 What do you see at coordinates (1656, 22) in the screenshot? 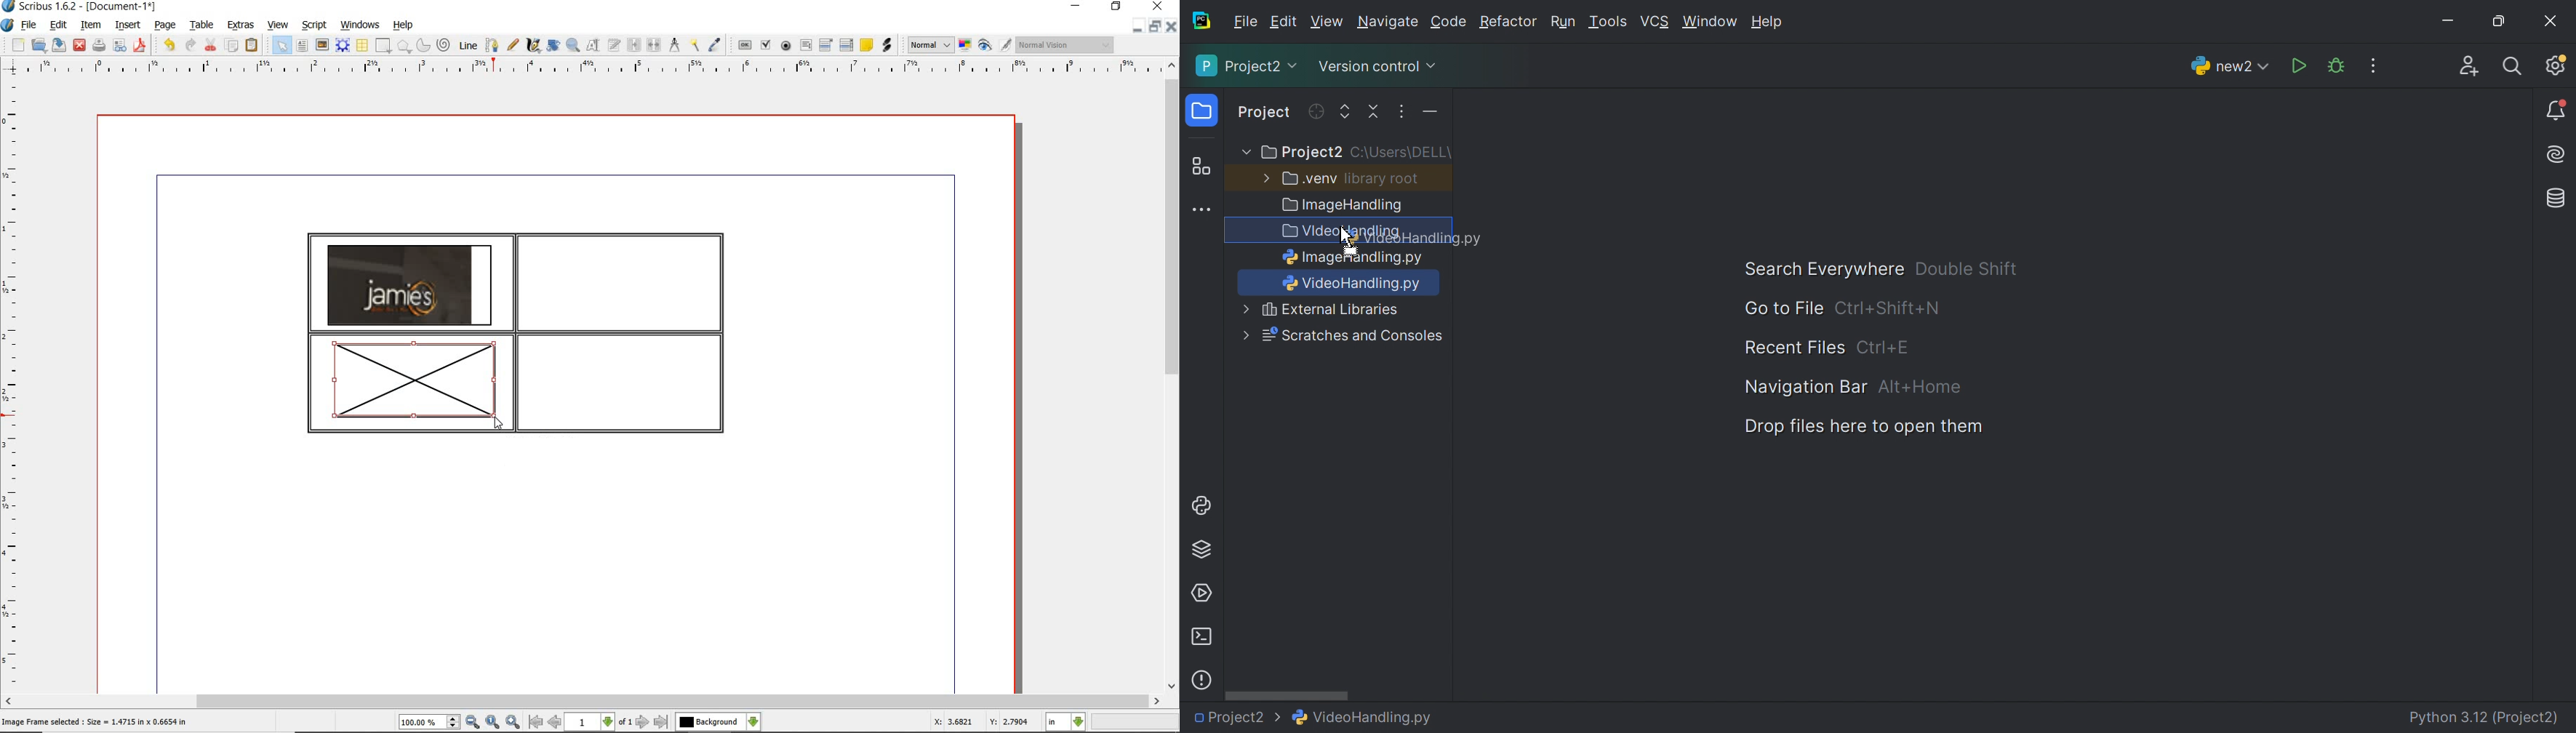
I see `VCS` at bounding box center [1656, 22].